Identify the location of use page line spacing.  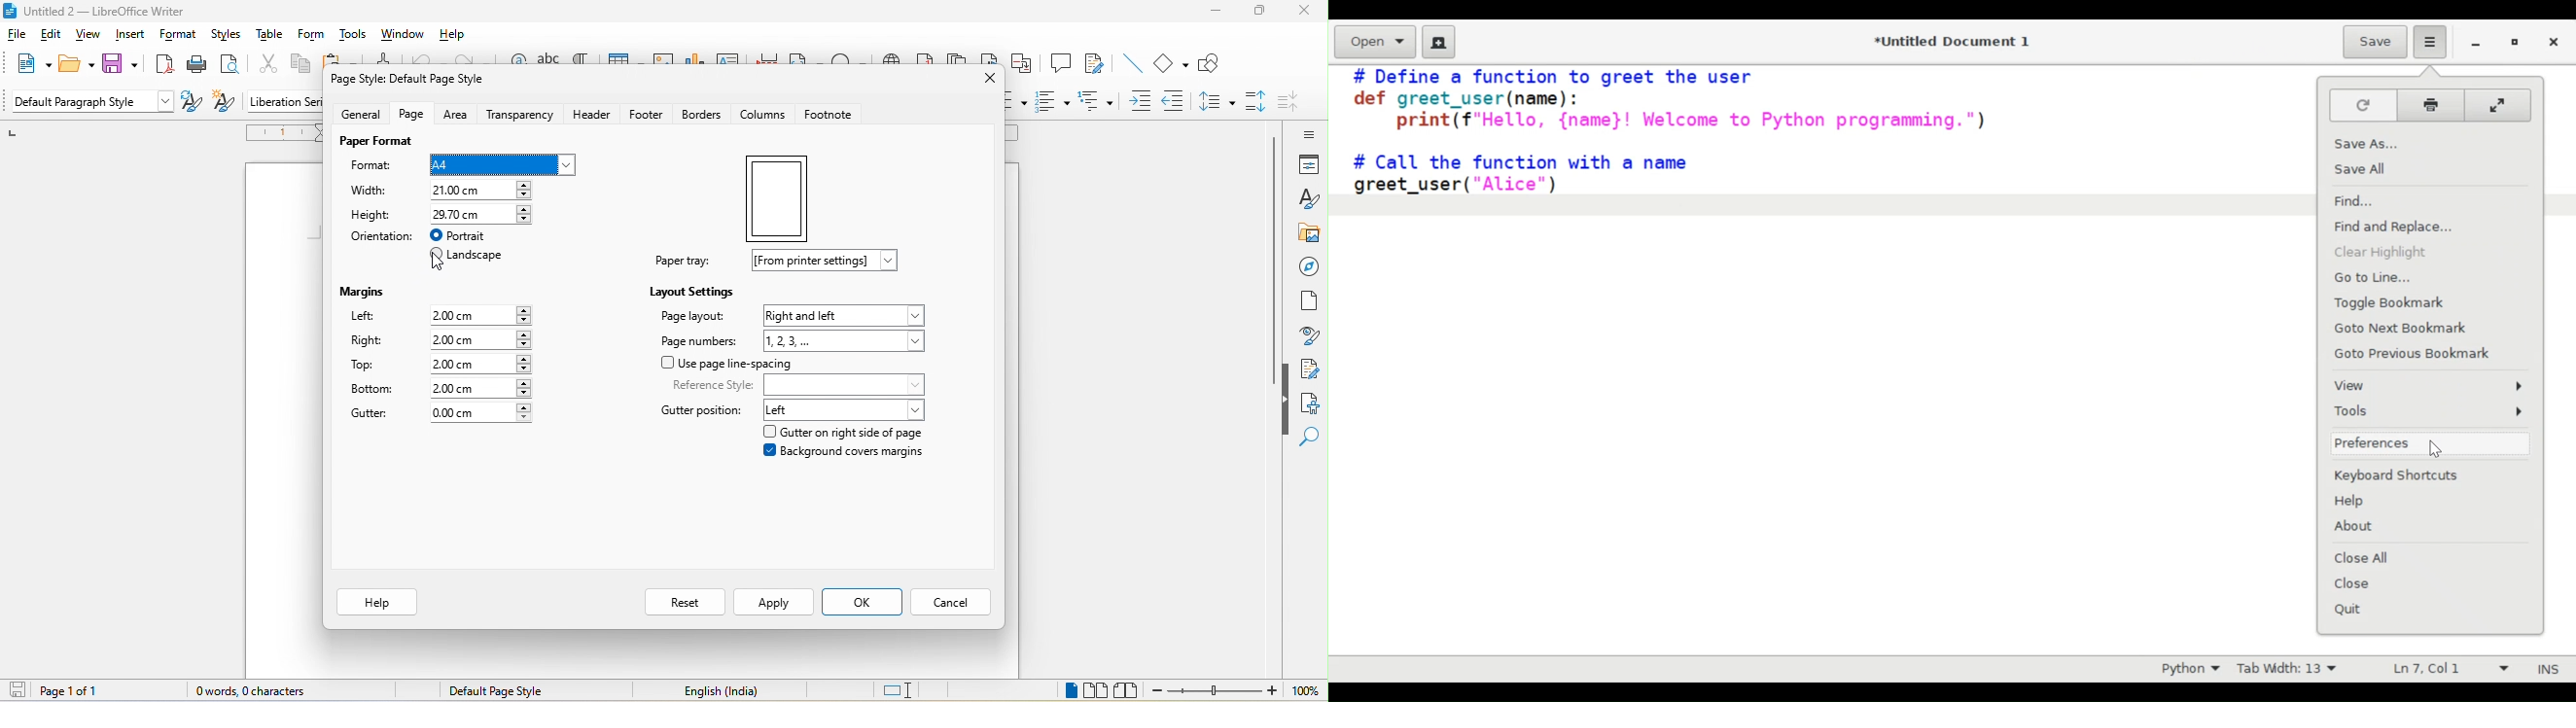
(727, 364).